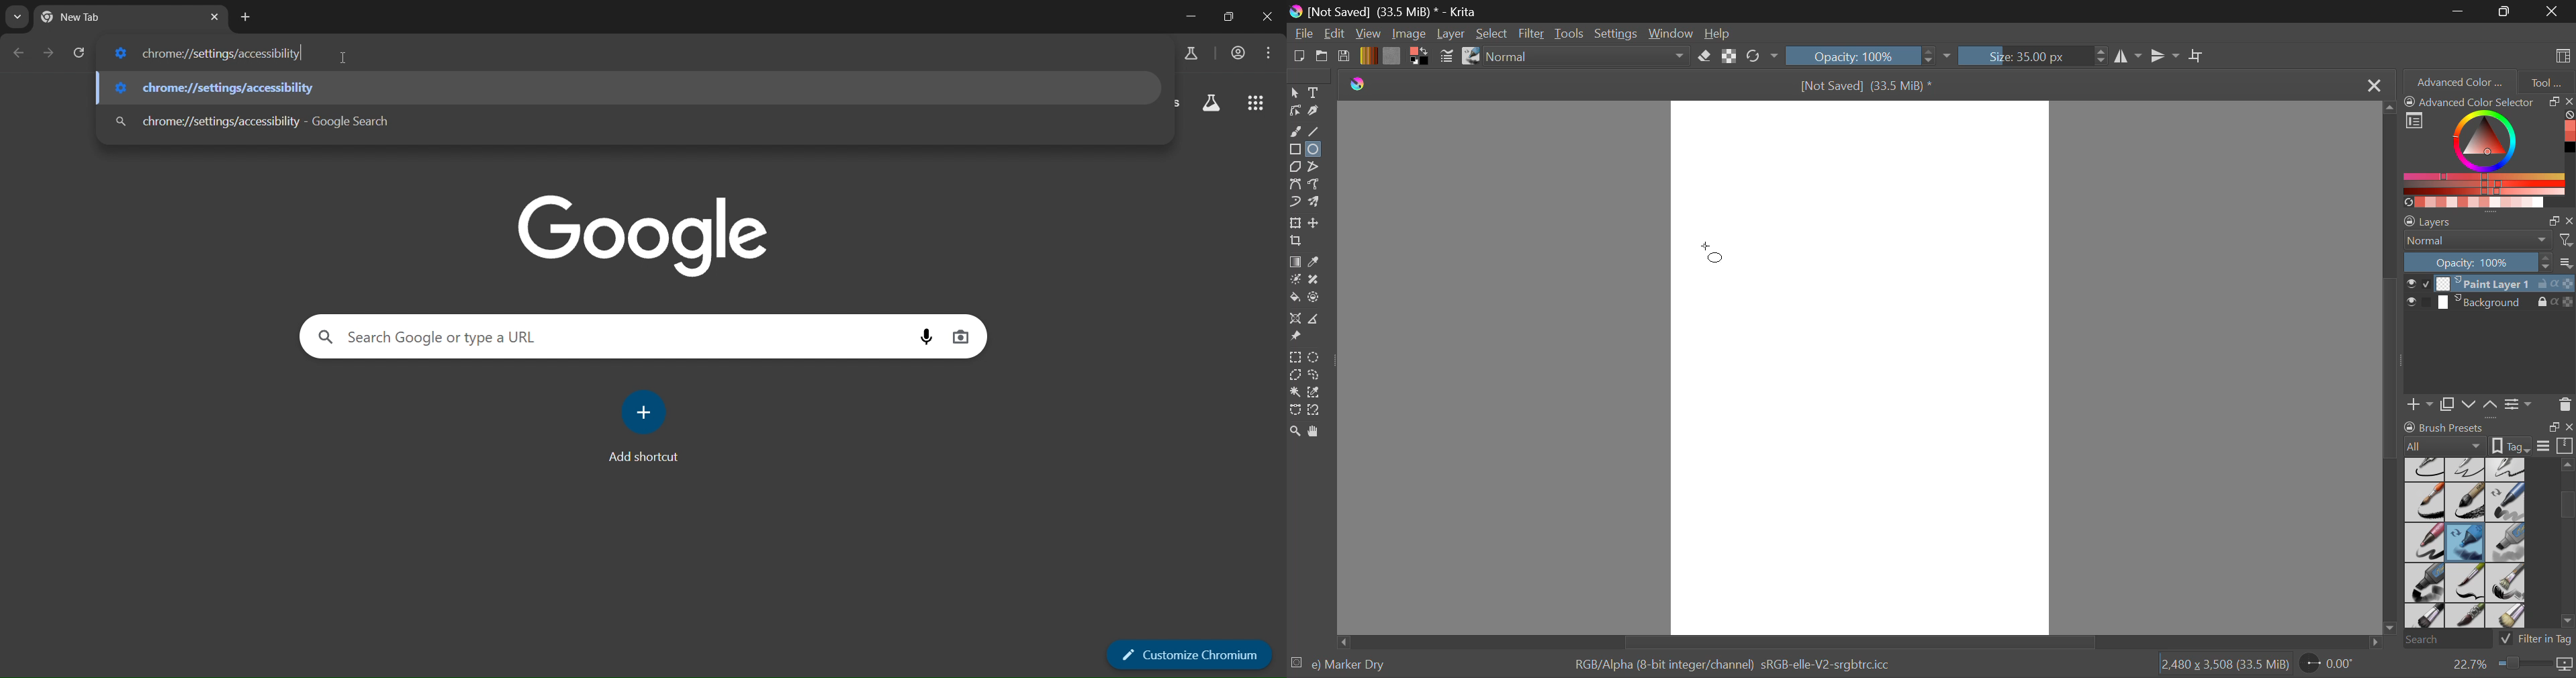  What do you see at coordinates (212, 53) in the screenshot?
I see `chrome://settings/accessibility` at bounding box center [212, 53].